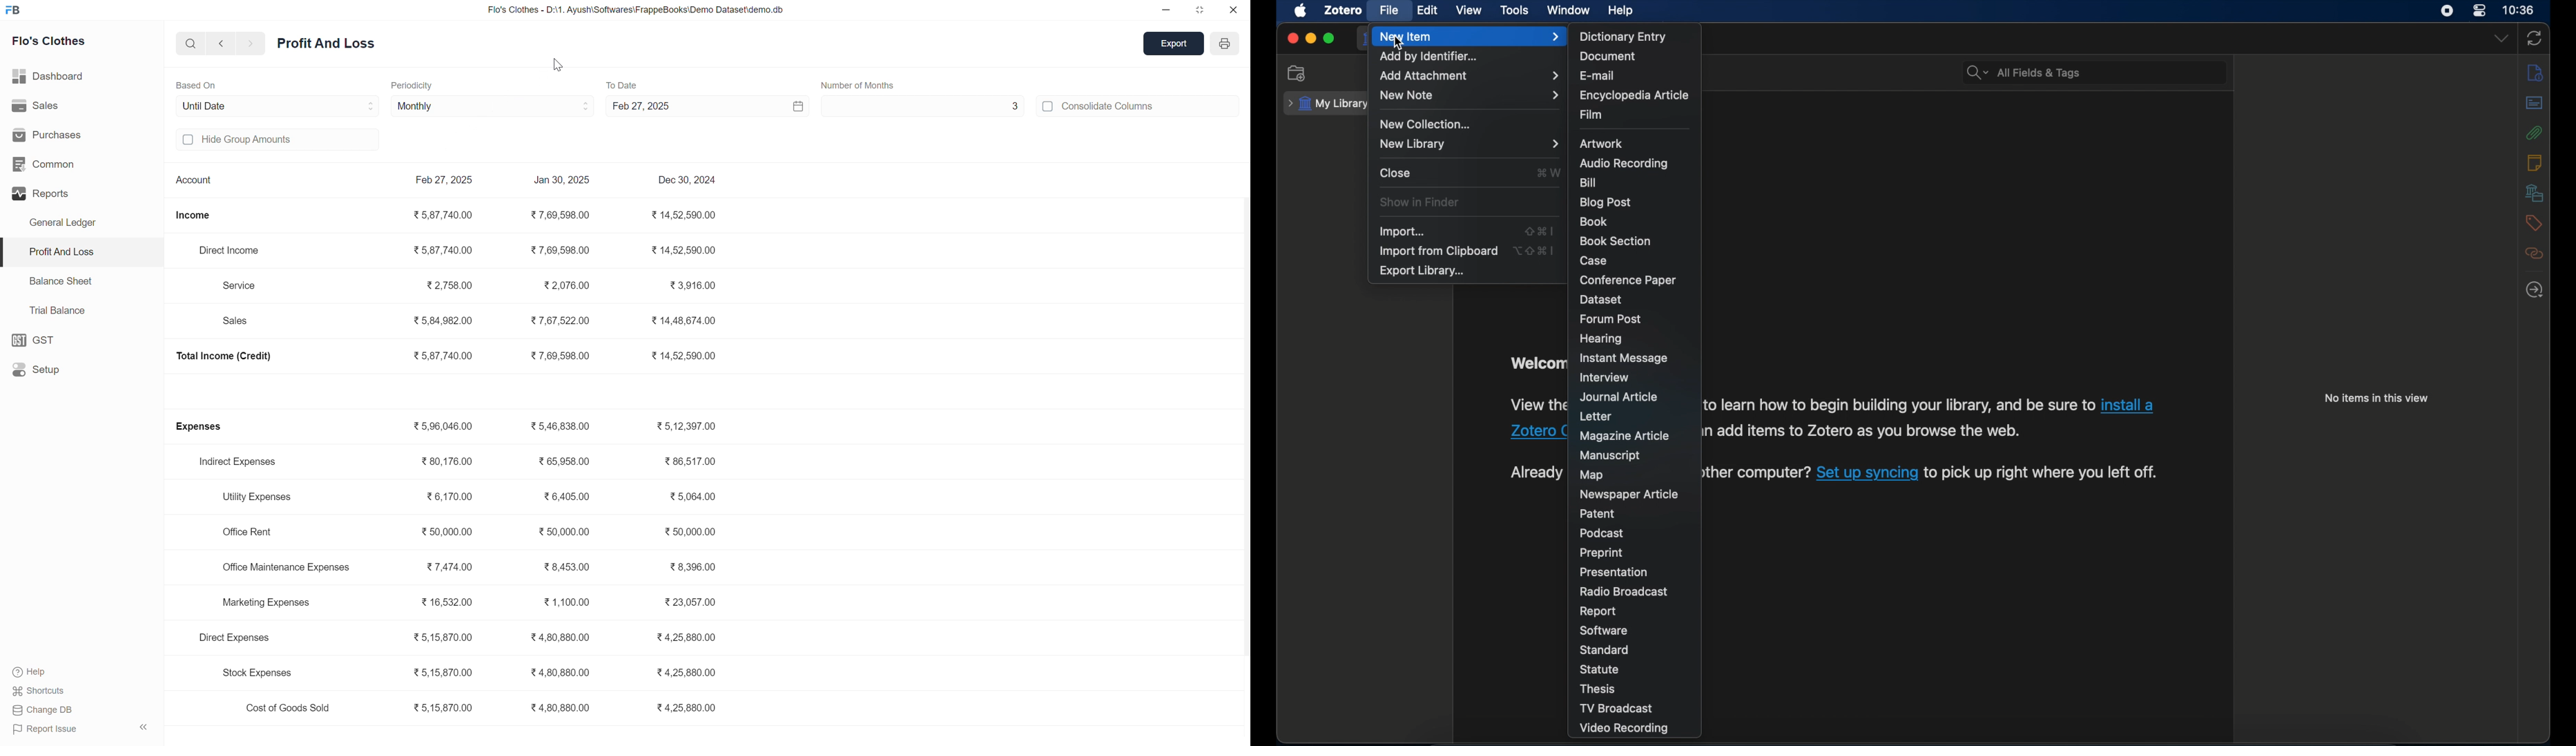  What do you see at coordinates (2535, 223) in the screenshot?
I see `tags` at bounding box center [2535, 223].